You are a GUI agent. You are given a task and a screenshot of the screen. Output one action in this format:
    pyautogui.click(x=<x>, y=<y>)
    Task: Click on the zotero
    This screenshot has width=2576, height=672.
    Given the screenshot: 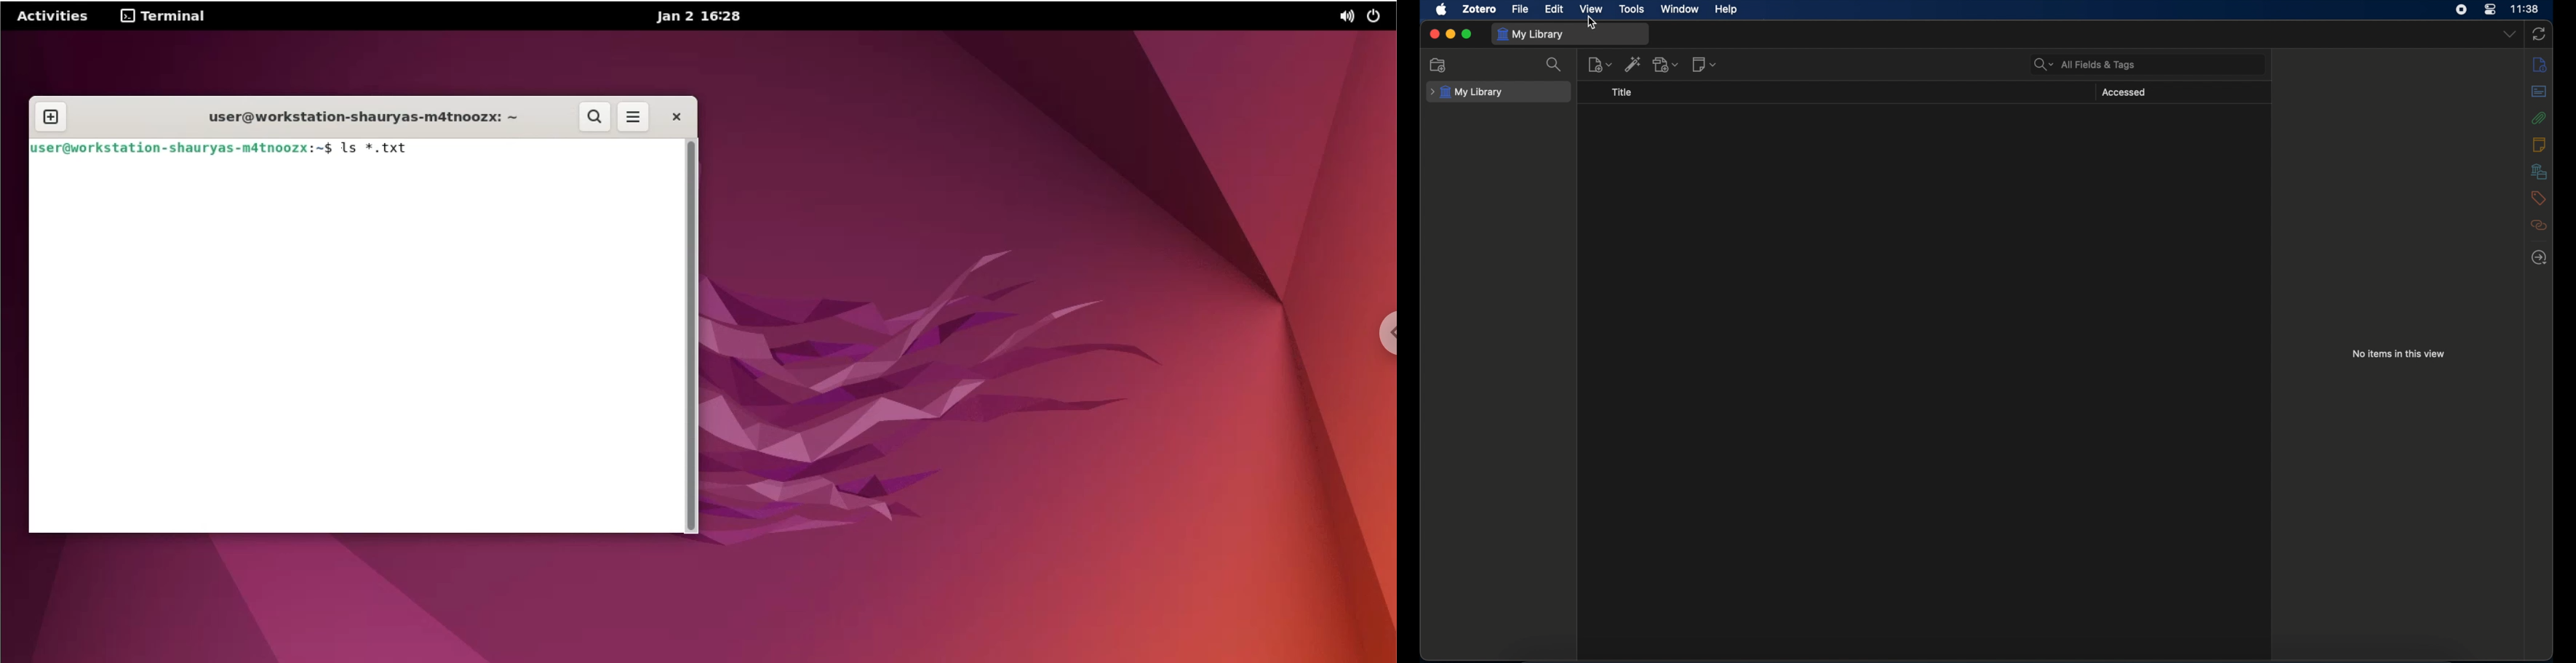 What is the action you would take?
    pyautogui.click(x=1481, y=9)
    